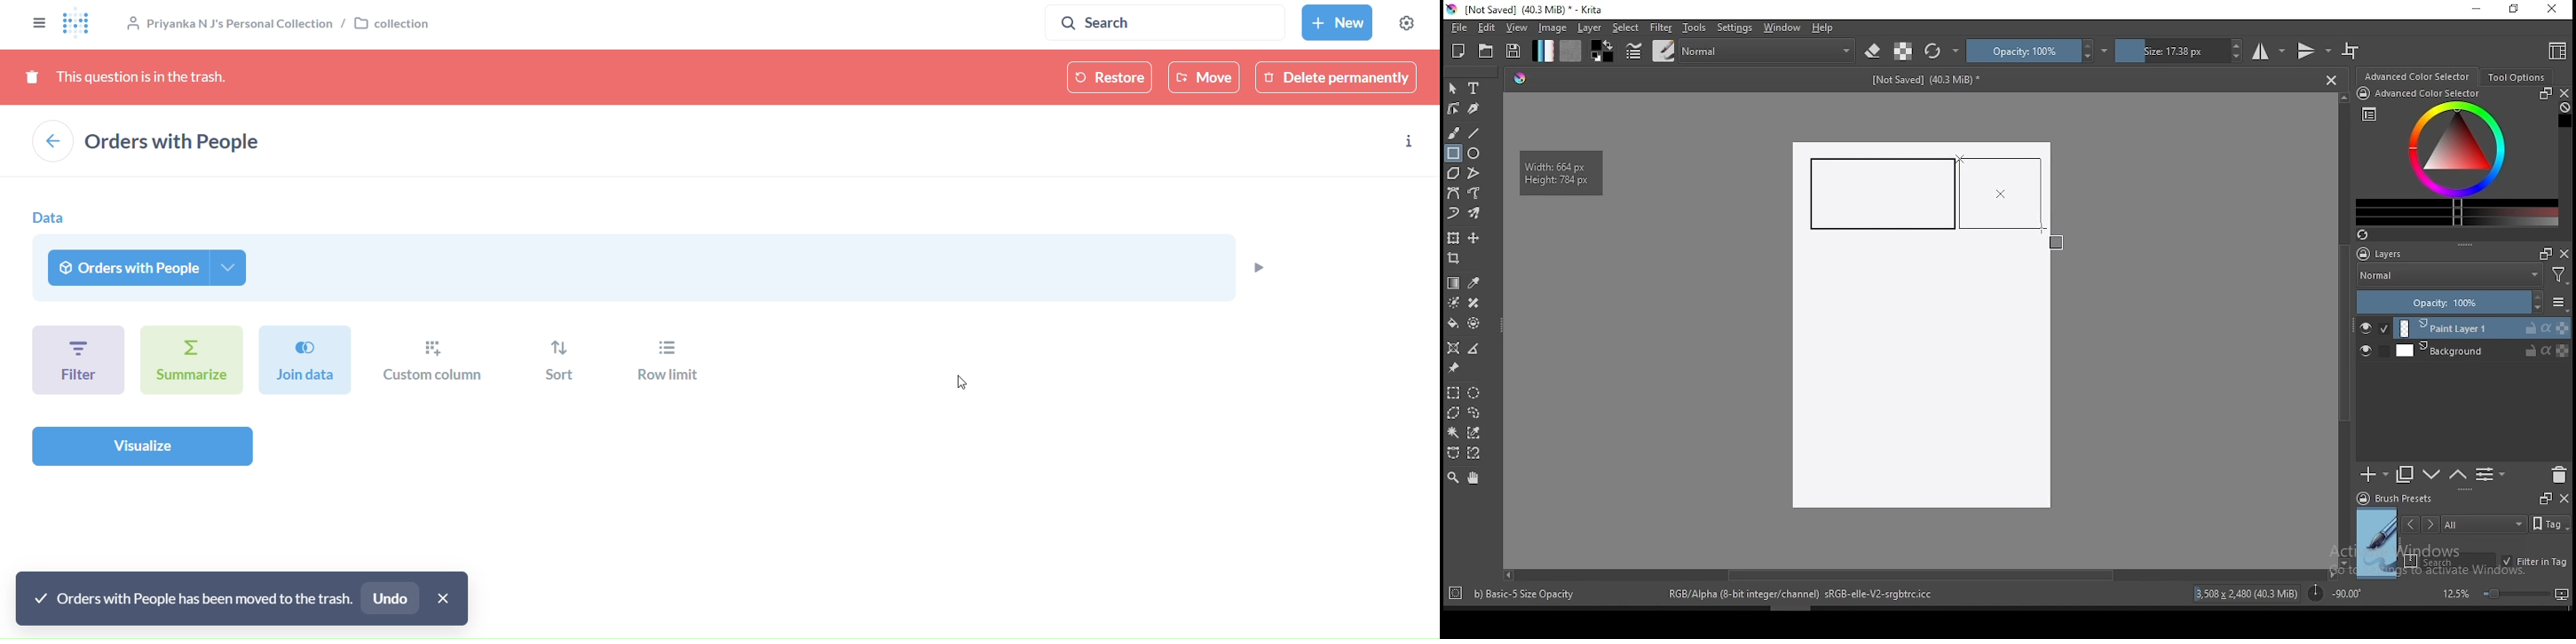 Image resolution: width=2576 pixels, height=644 pixels. Describe the element at coordinates (2351, 51) in the screenshot. I see `wrap around mode` at that location.